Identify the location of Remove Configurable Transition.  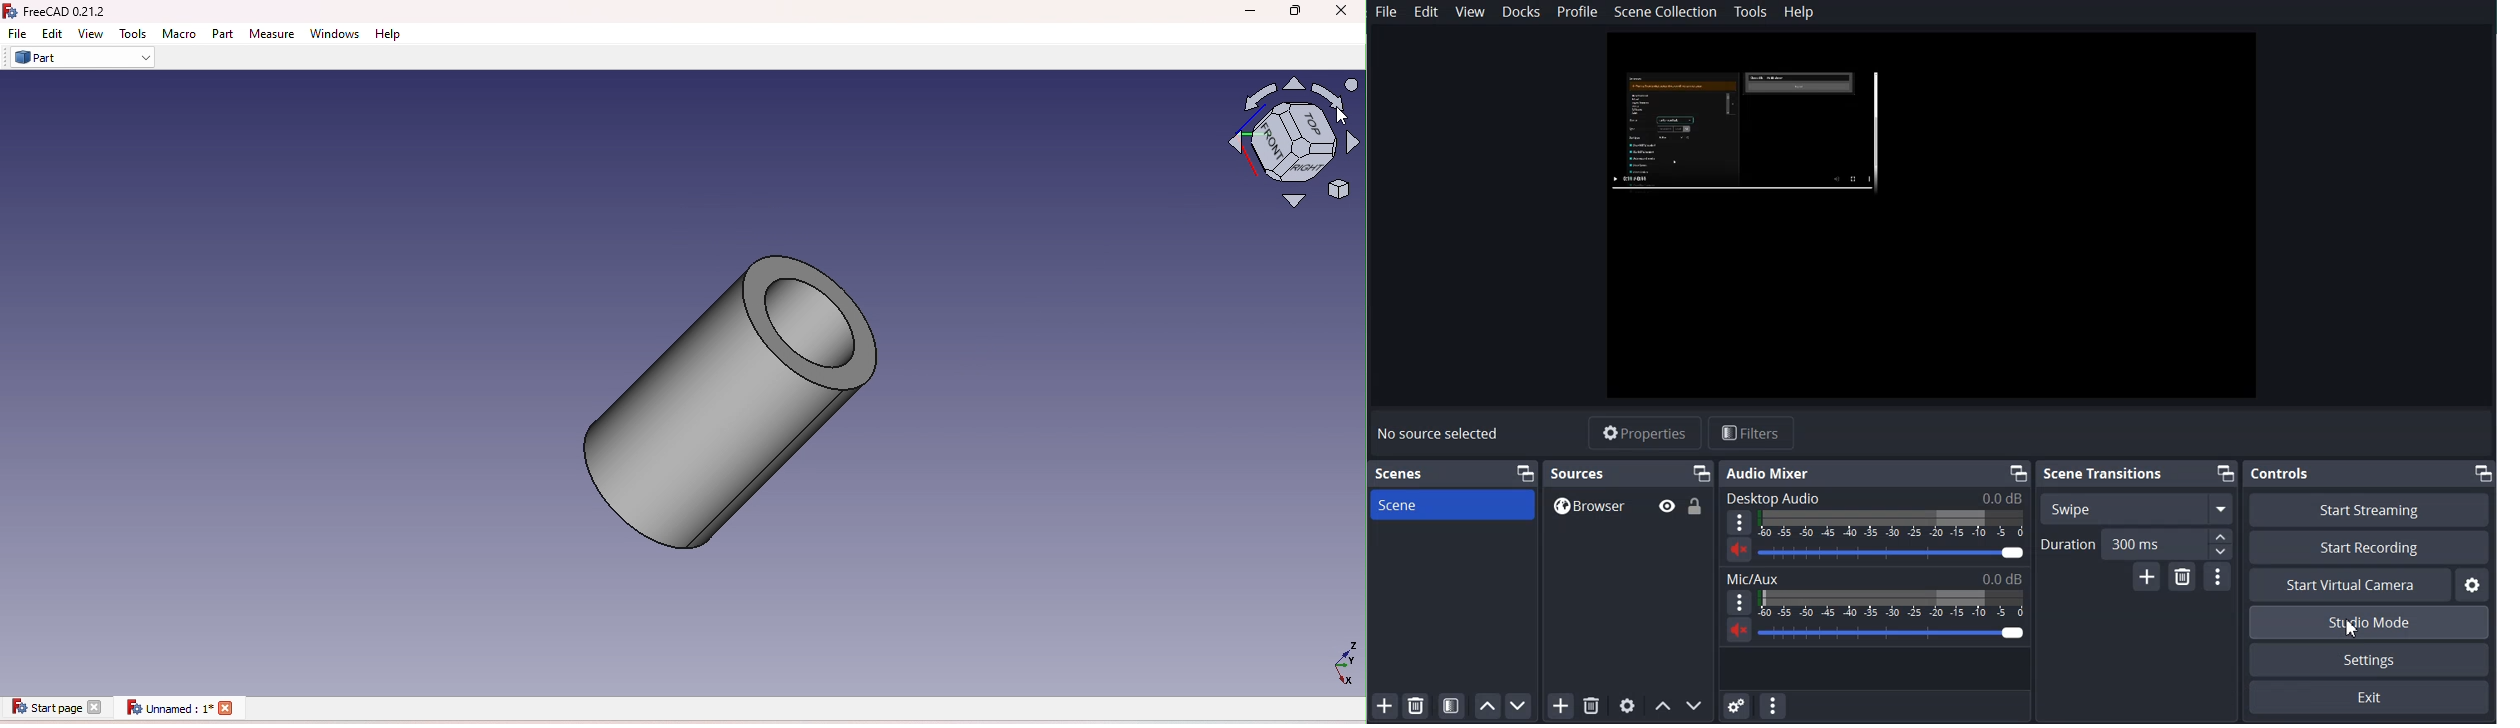
(2182, 577).